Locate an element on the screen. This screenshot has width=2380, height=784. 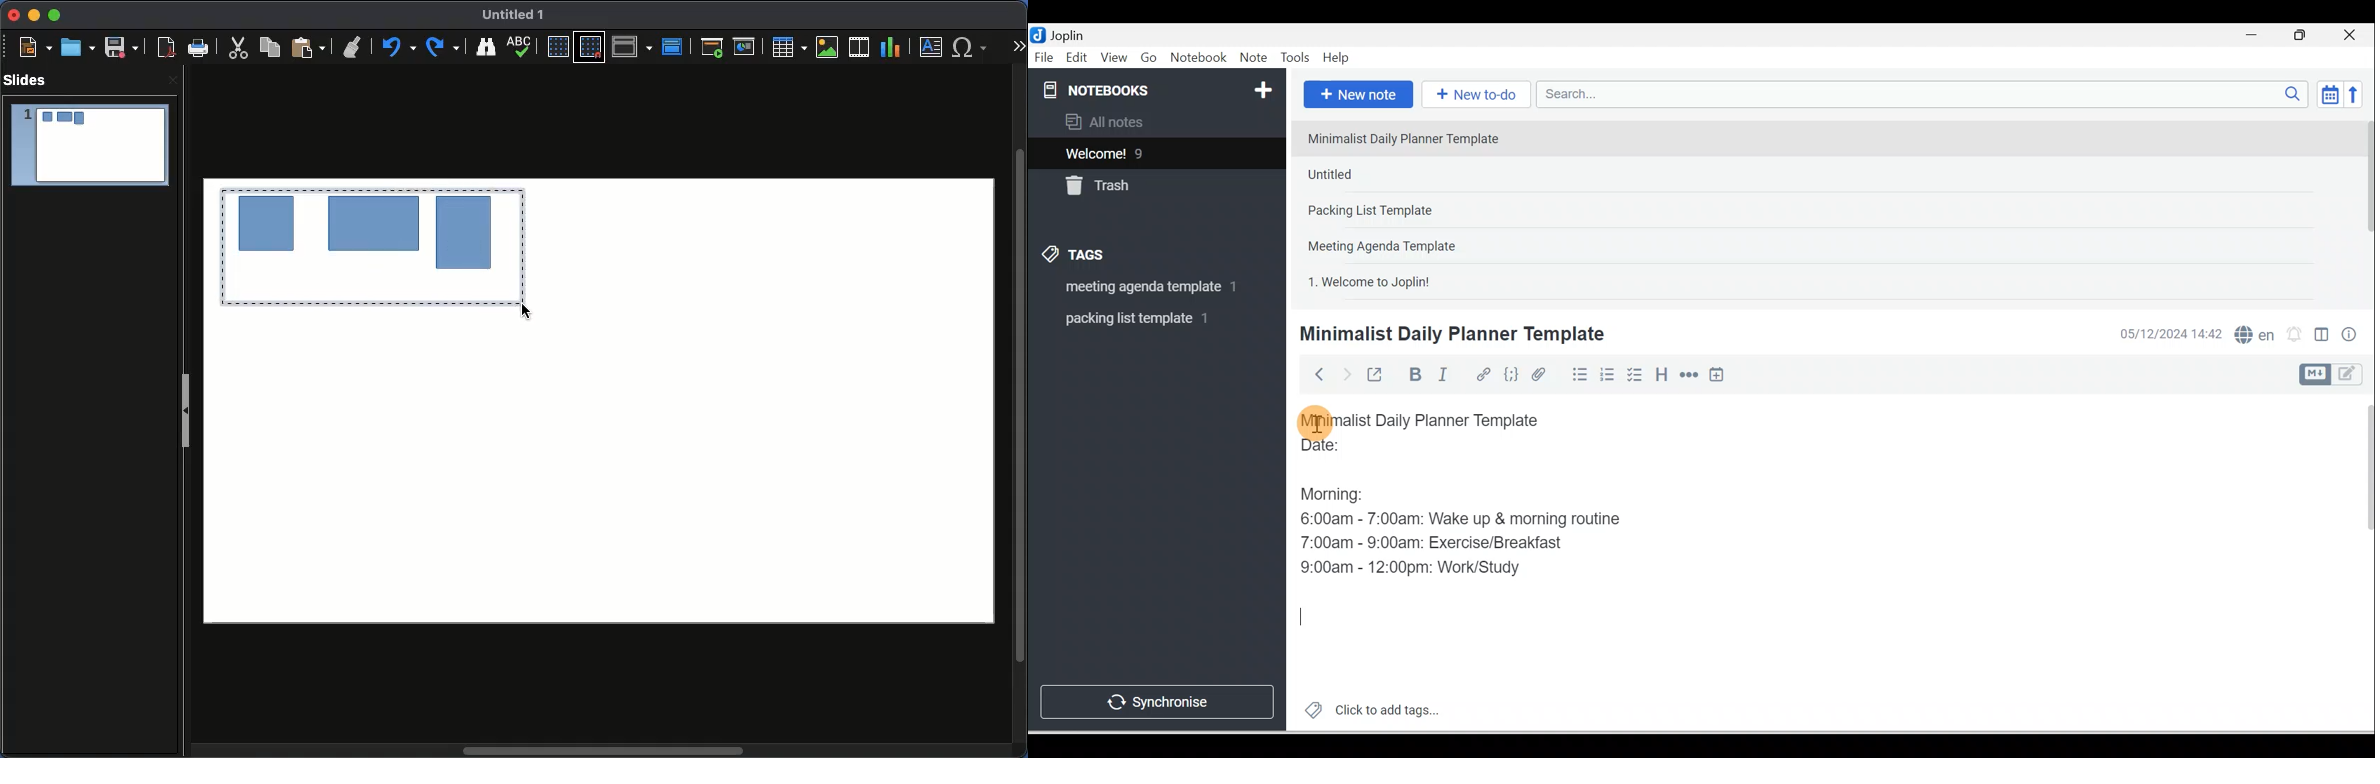
Maximize is located at coordinates (53, 15).